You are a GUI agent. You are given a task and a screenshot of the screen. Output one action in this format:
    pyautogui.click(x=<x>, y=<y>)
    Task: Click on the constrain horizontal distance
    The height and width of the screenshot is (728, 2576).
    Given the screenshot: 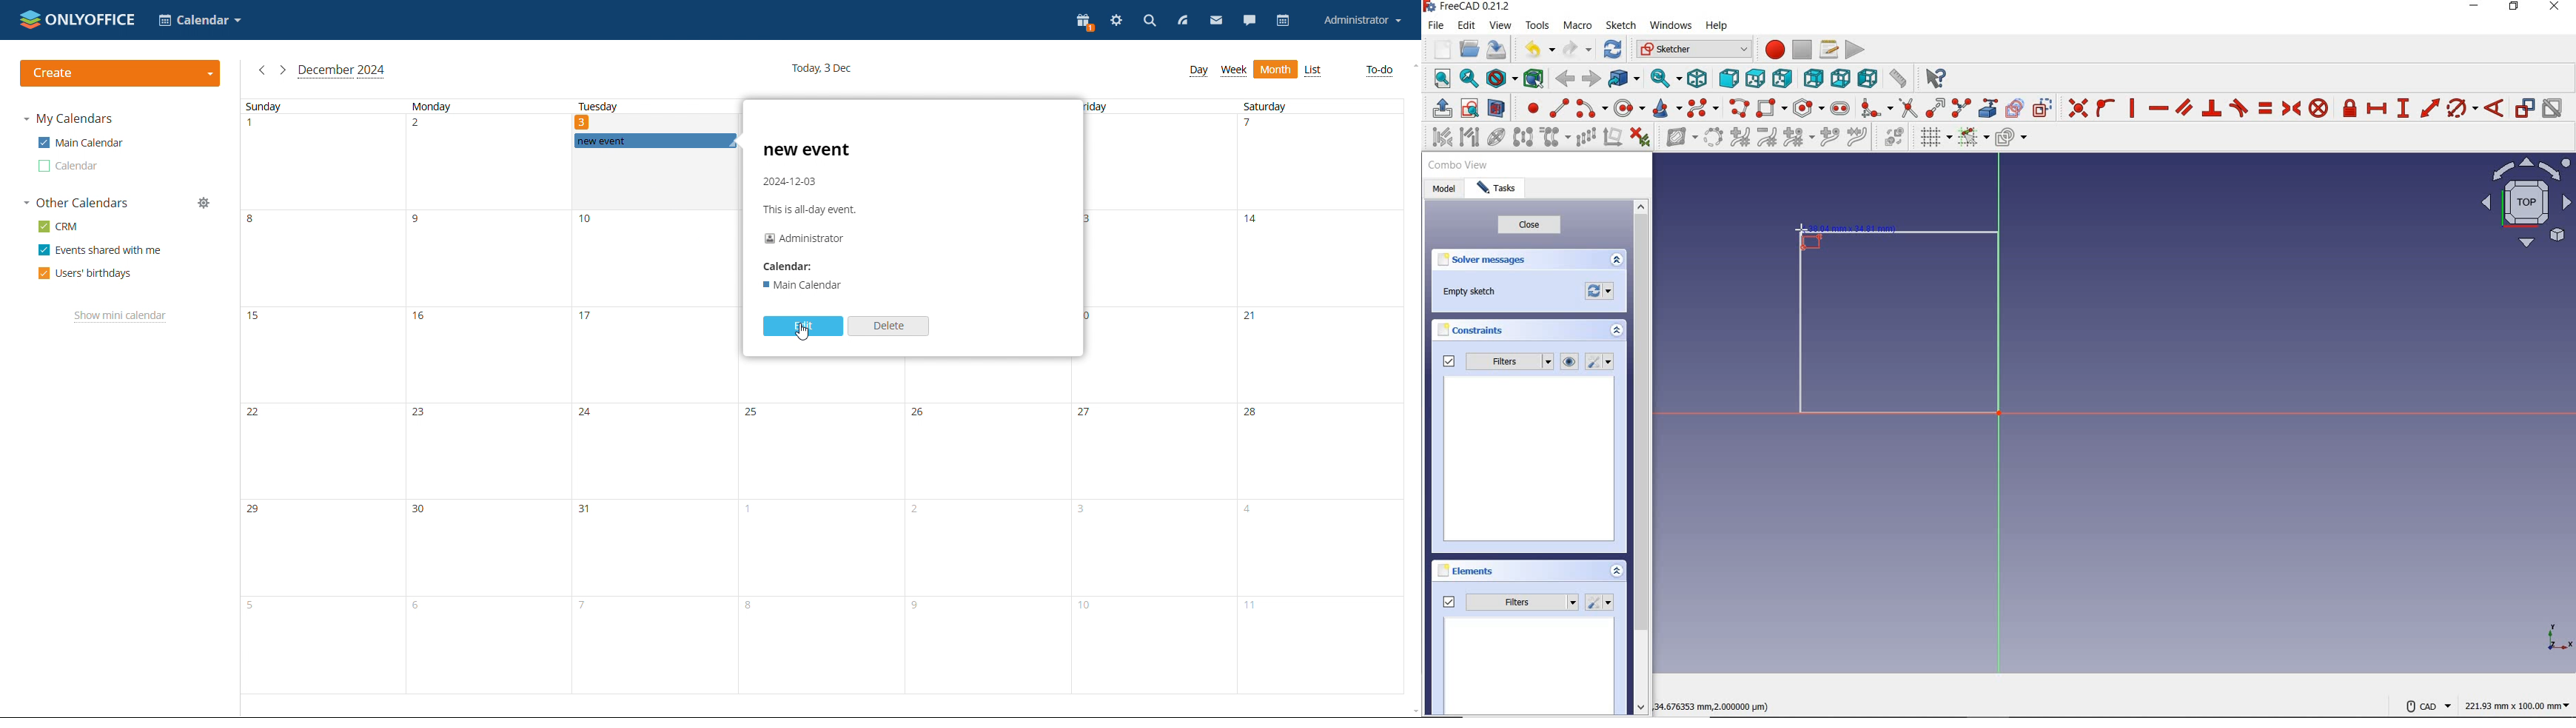 What is the action you would take?
    pyautogui.click(x=2378, y=110)
    